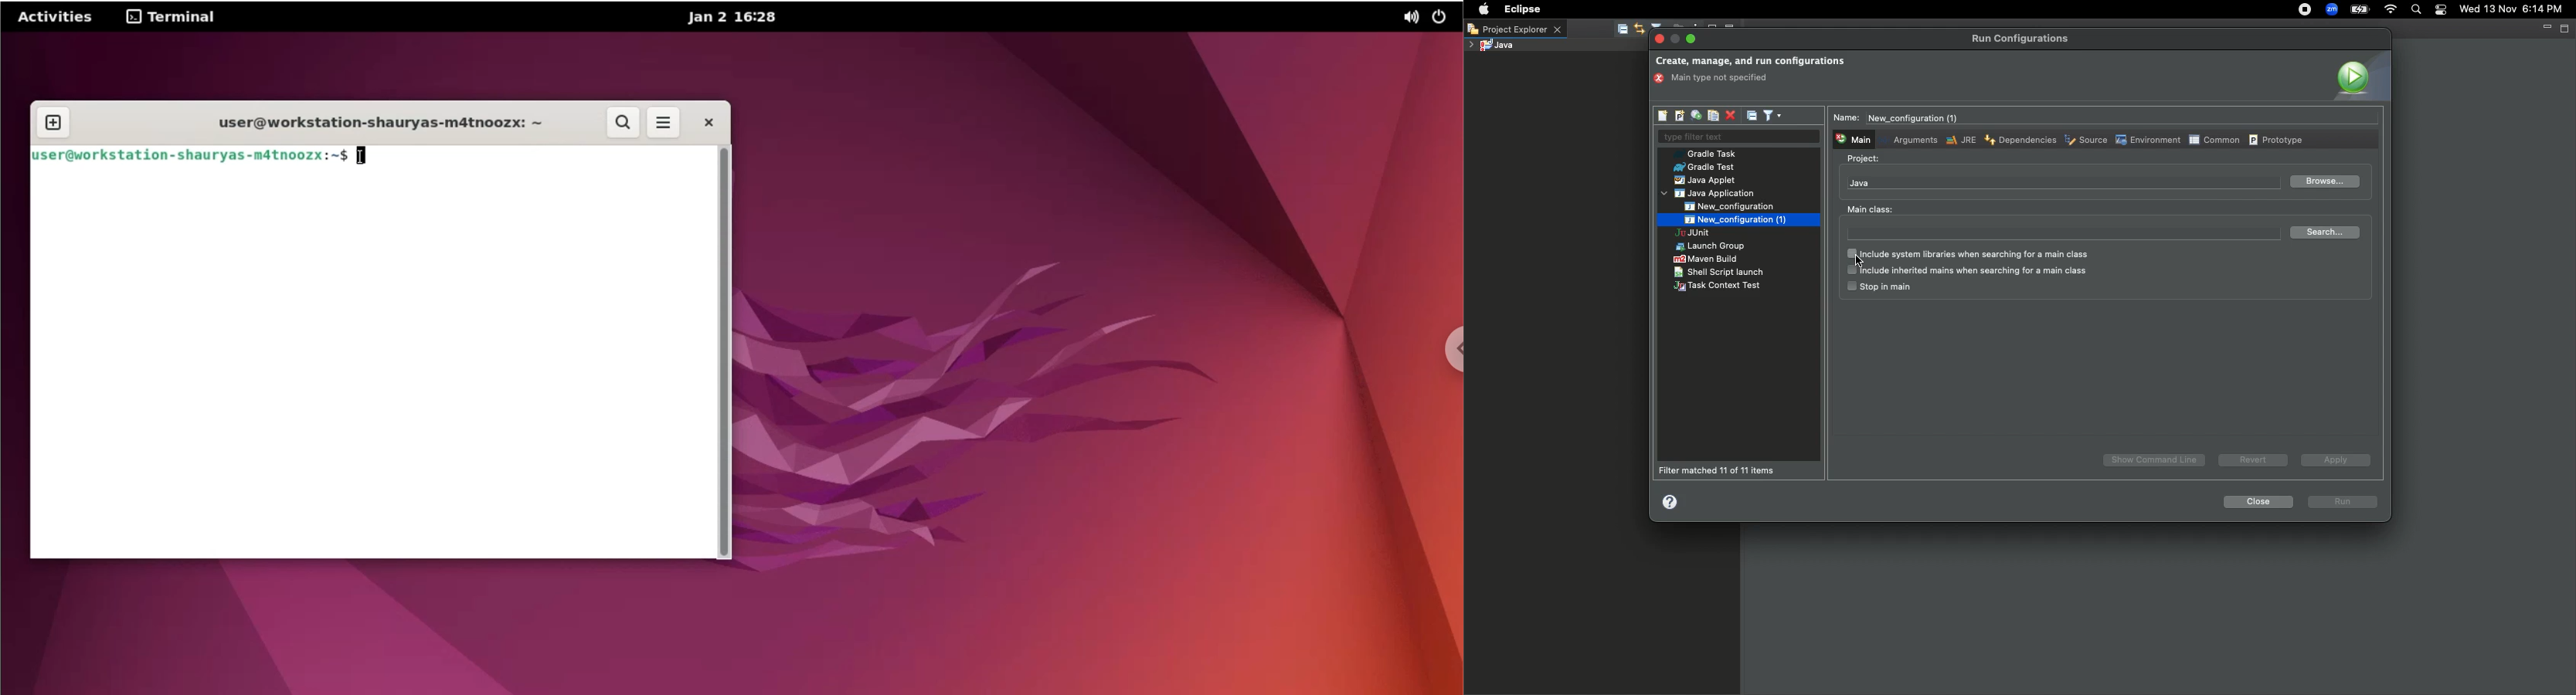 This screenshot has height=700, width=2576. Describe the element at coordinates (1705, 234) in the screenshot. I see `JUnit` at that location.